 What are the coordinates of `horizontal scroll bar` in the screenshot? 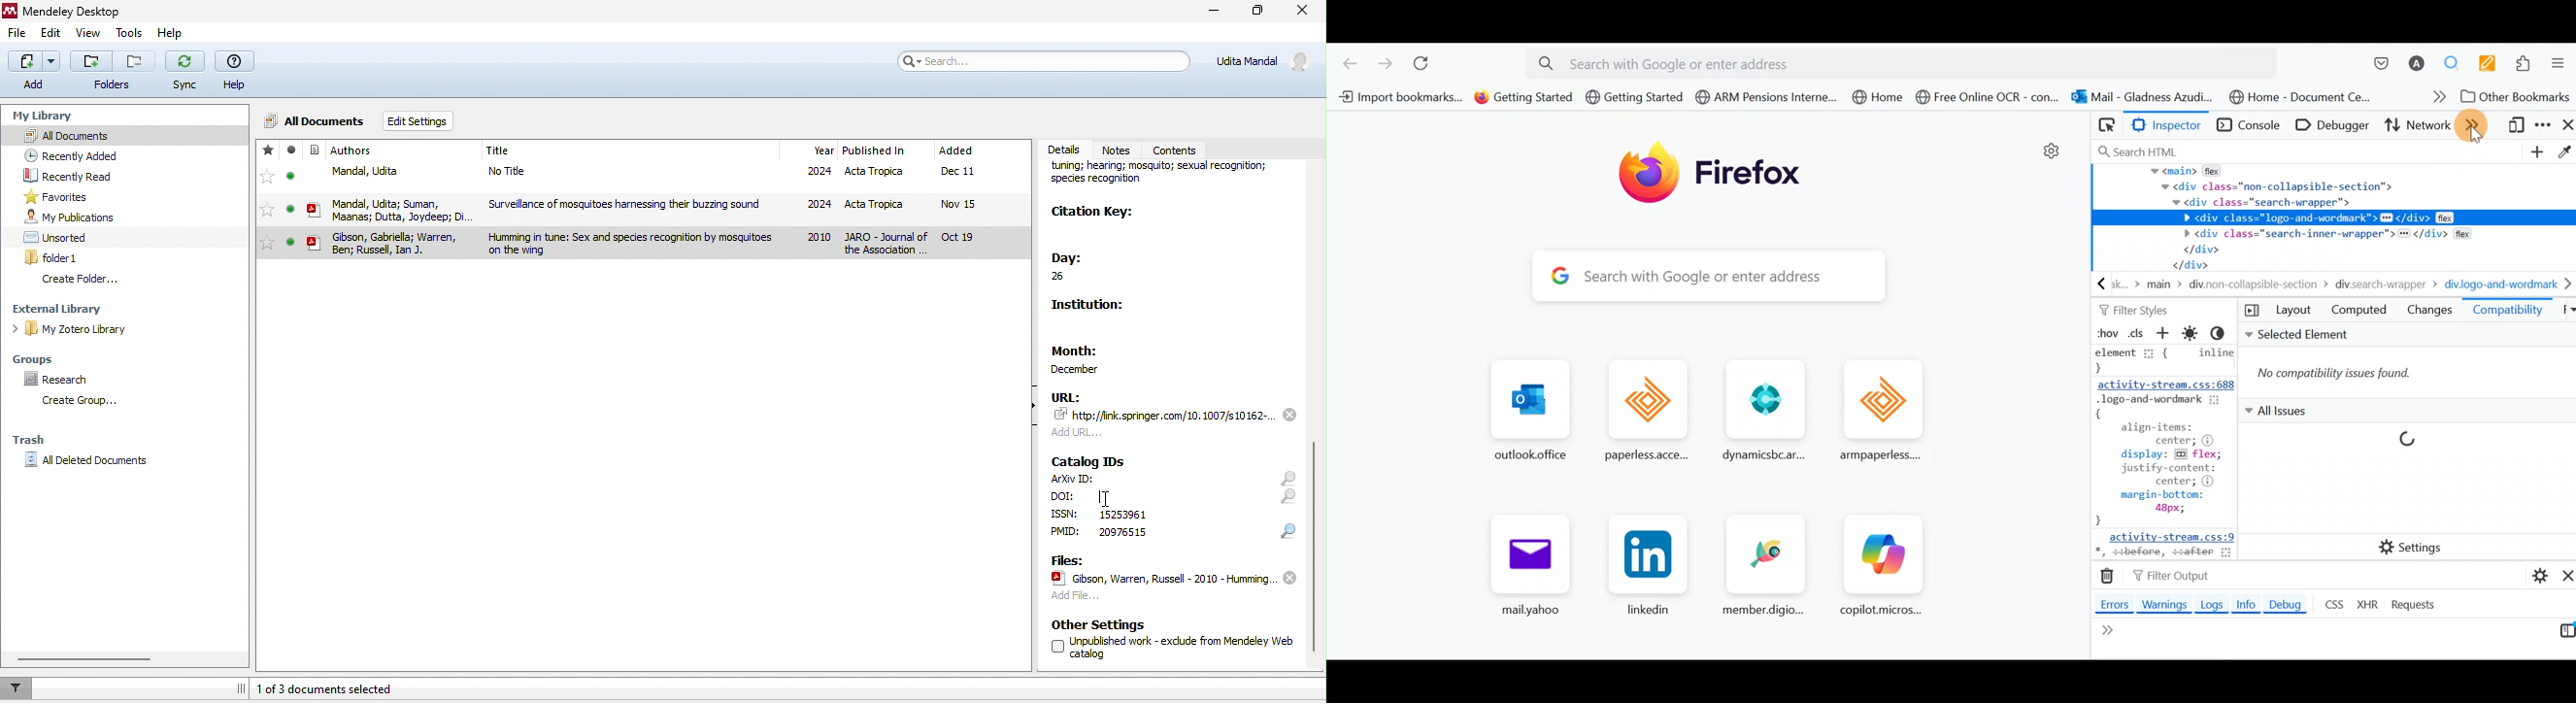 It's located at (88, 659).